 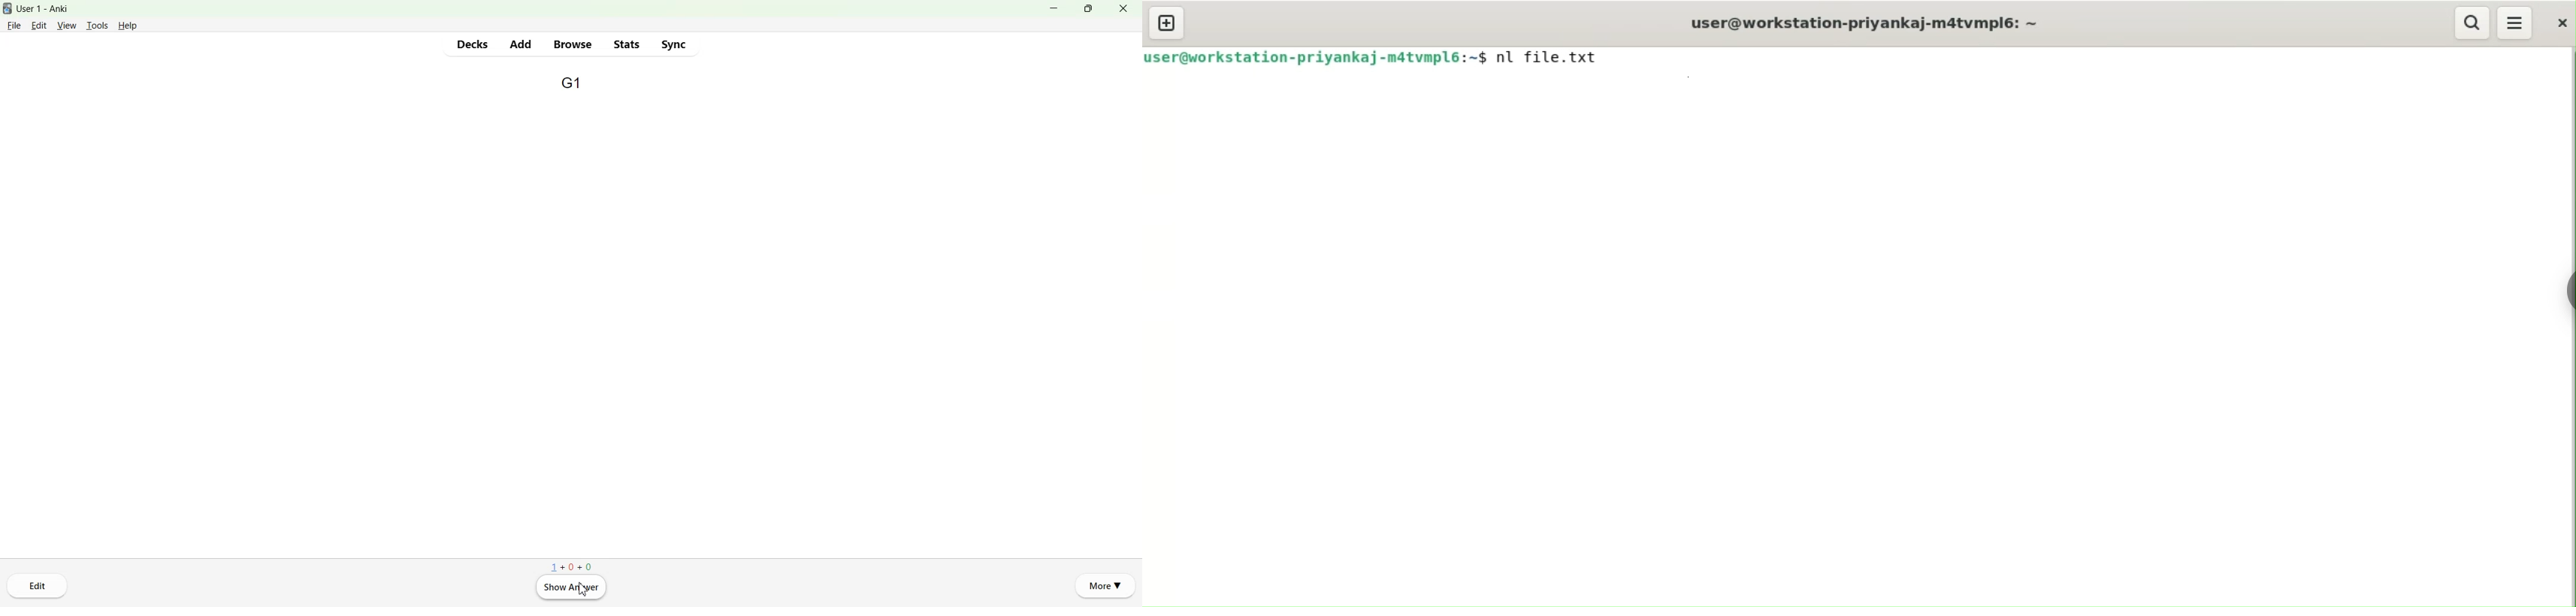 What do you see at coordinates (1106, 584) in the screenshot?
I see `More` at bounding box center [1106, 584].